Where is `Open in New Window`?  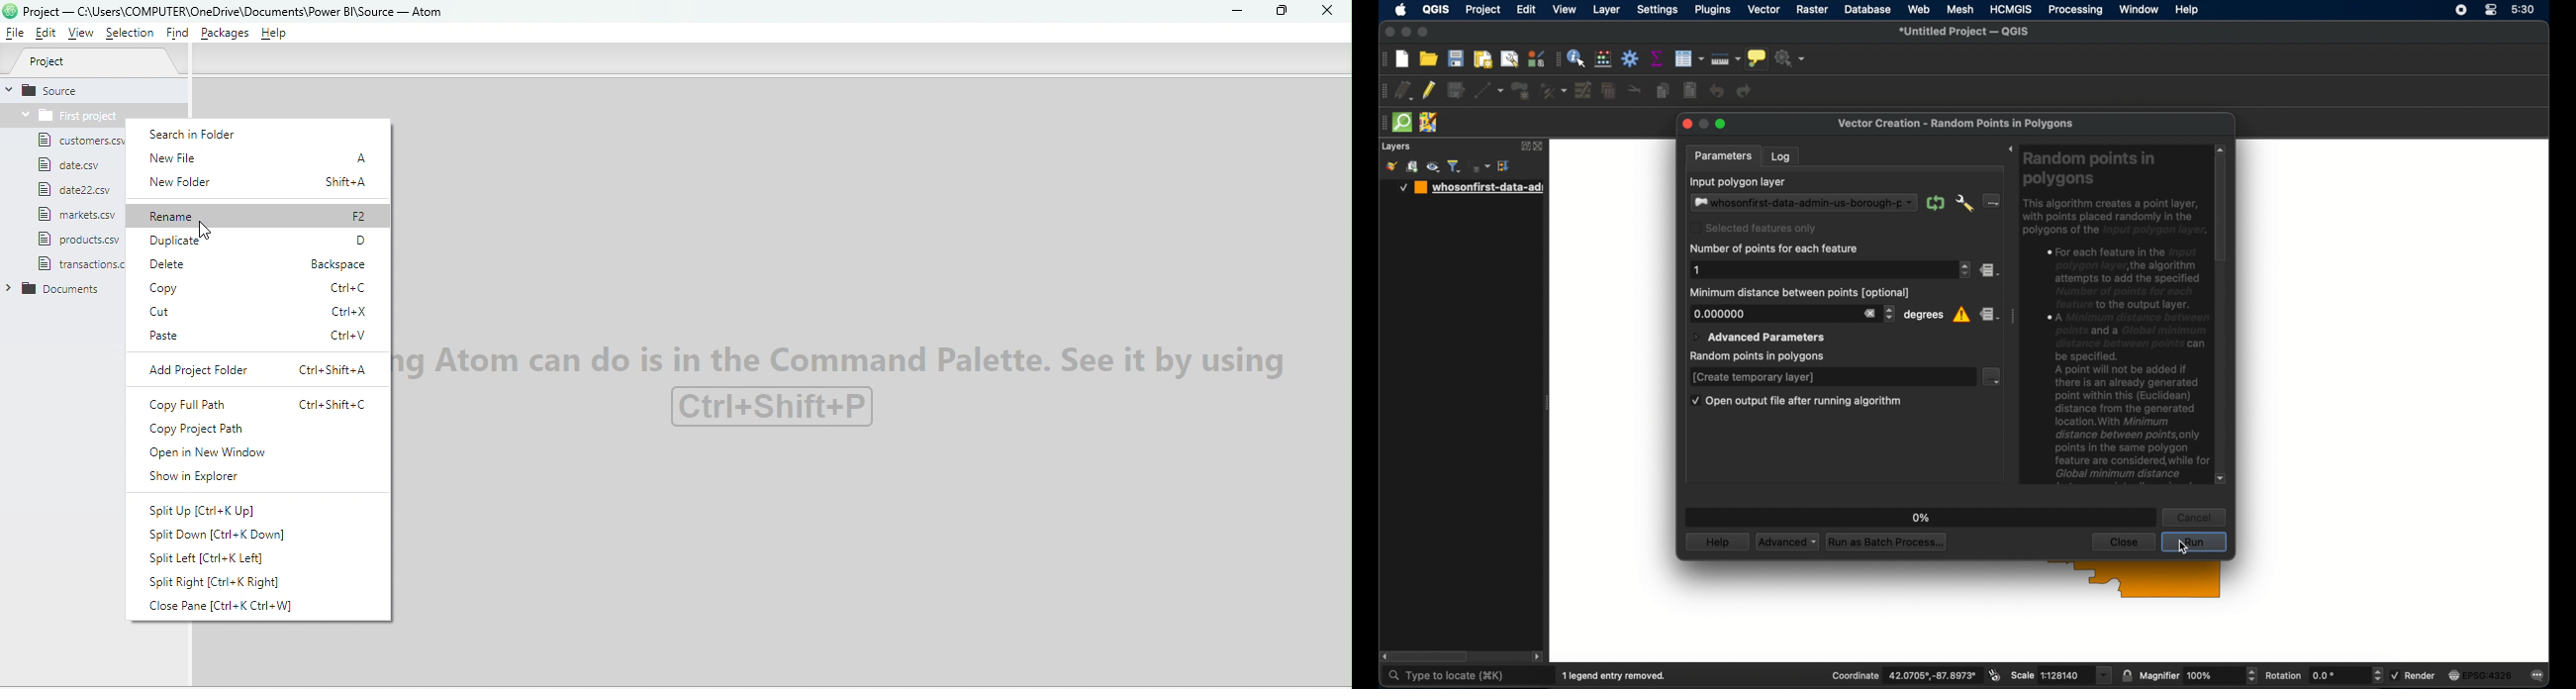 Open in New Window is located at coordinates (220, 452).